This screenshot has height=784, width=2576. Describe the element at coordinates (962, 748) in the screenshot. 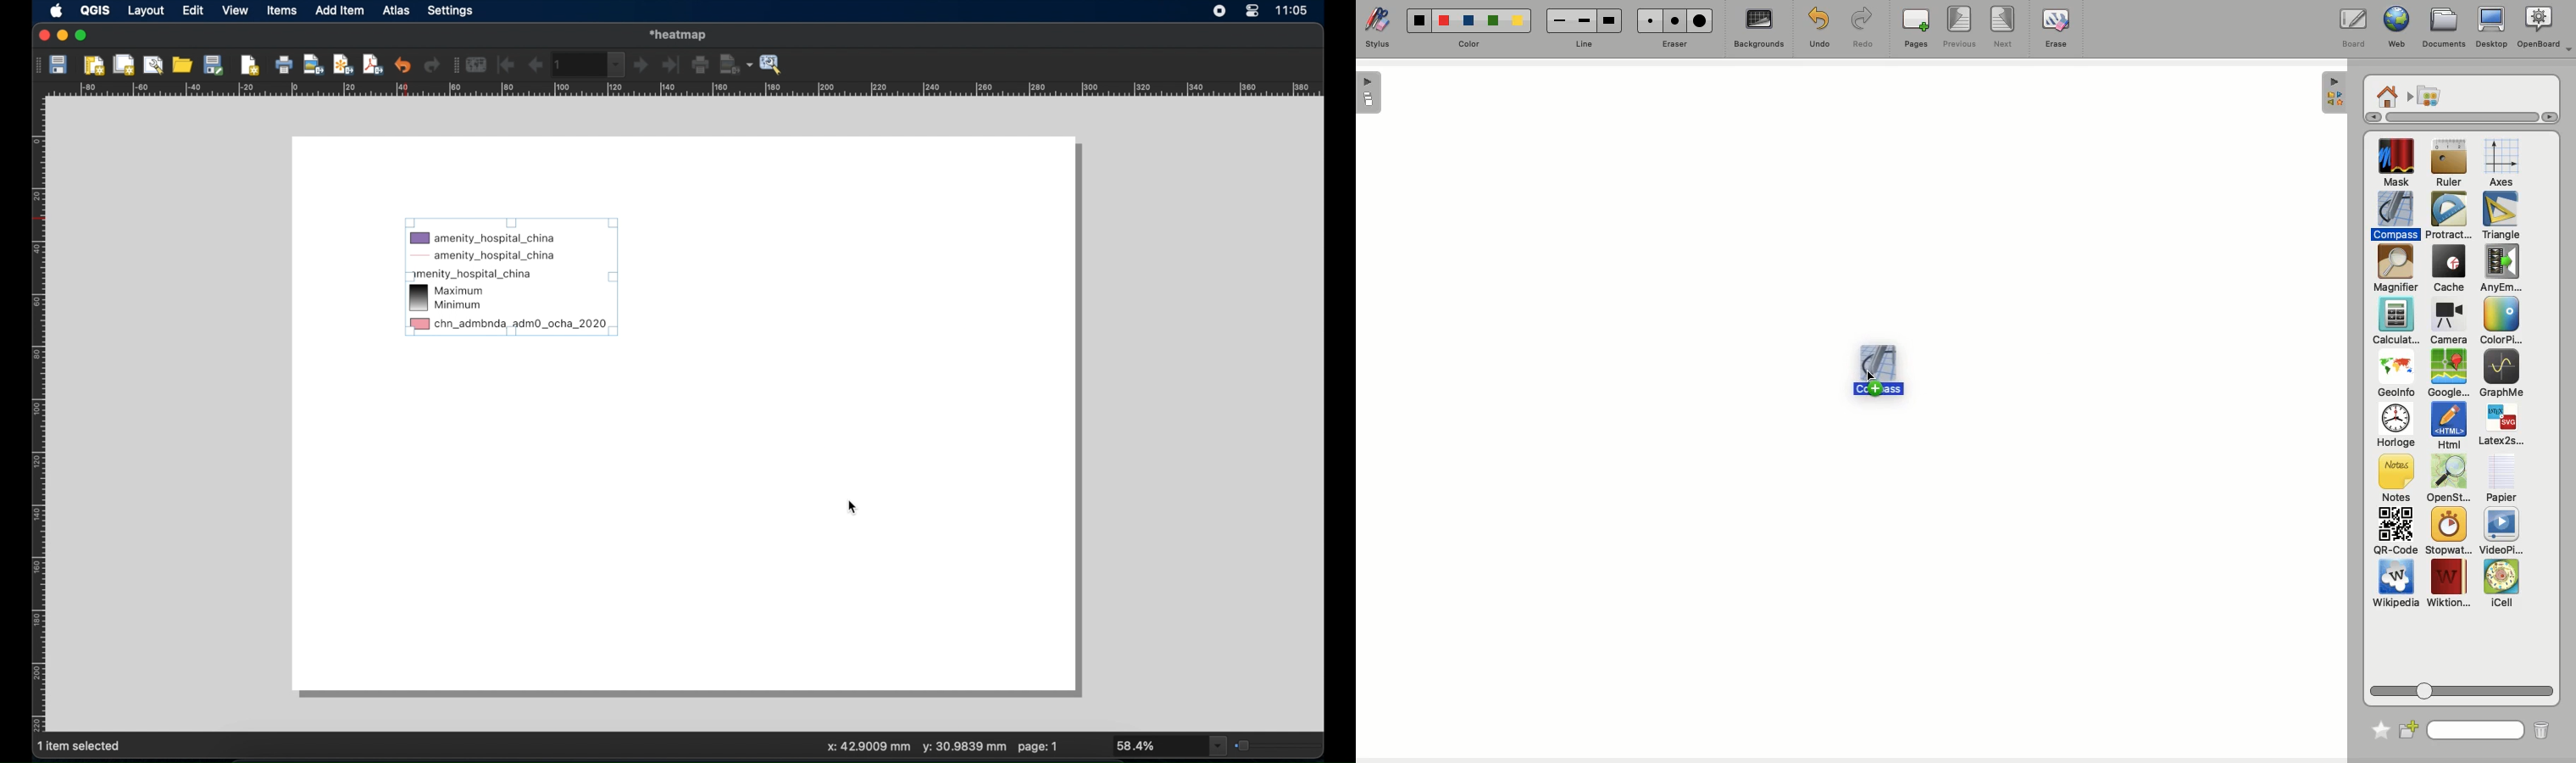

I see `y: mm` at that location.